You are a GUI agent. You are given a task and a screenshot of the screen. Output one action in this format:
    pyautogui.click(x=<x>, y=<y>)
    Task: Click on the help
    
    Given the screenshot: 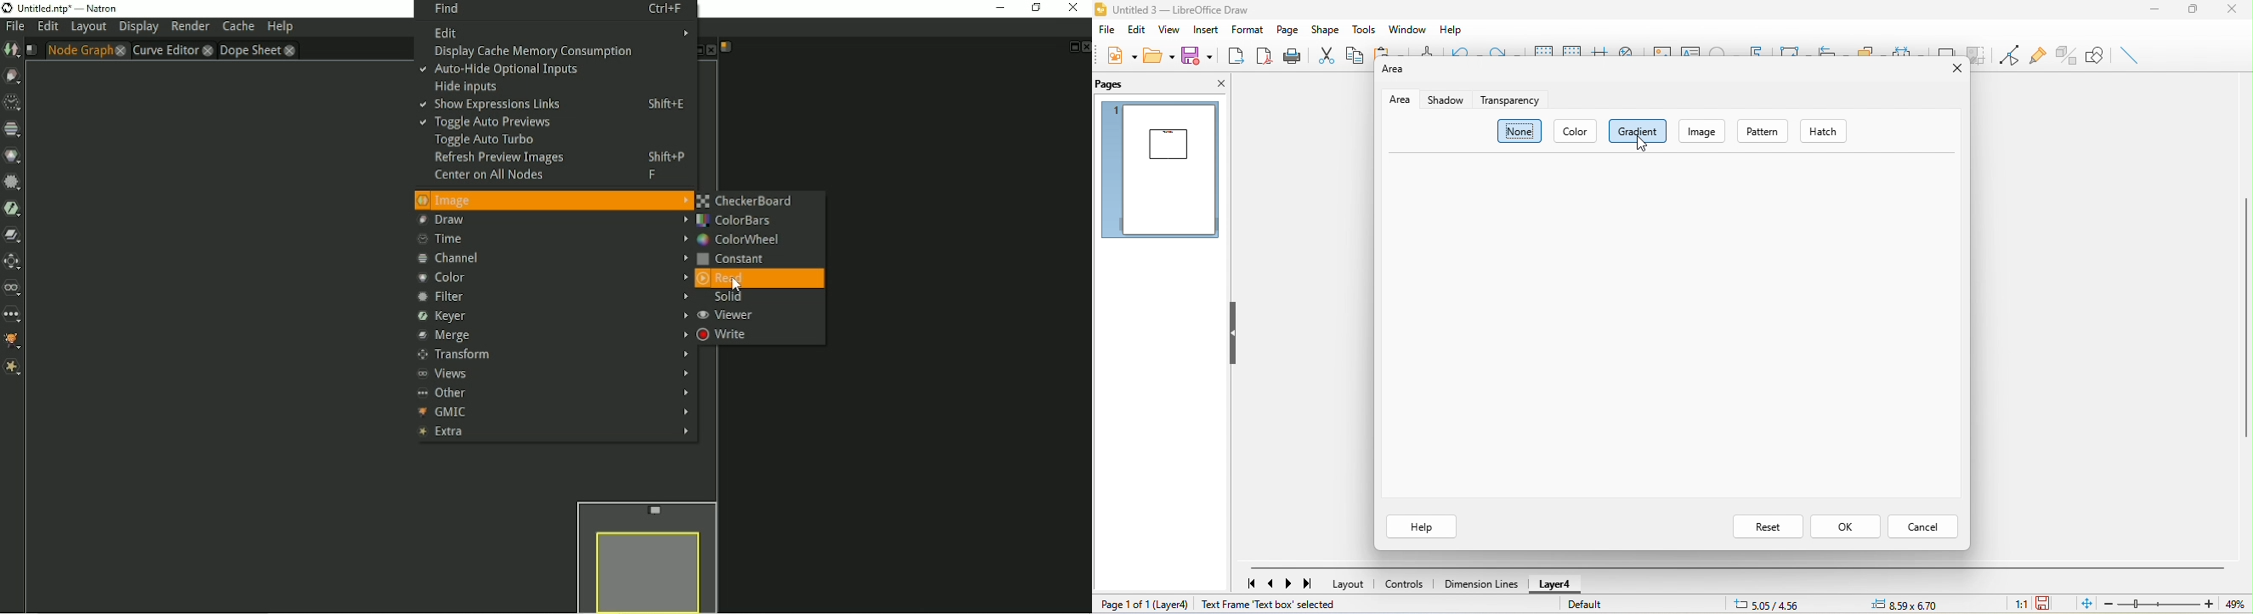 What is the action you would take?
    pyautogui.click(x=1419, y=526)
    